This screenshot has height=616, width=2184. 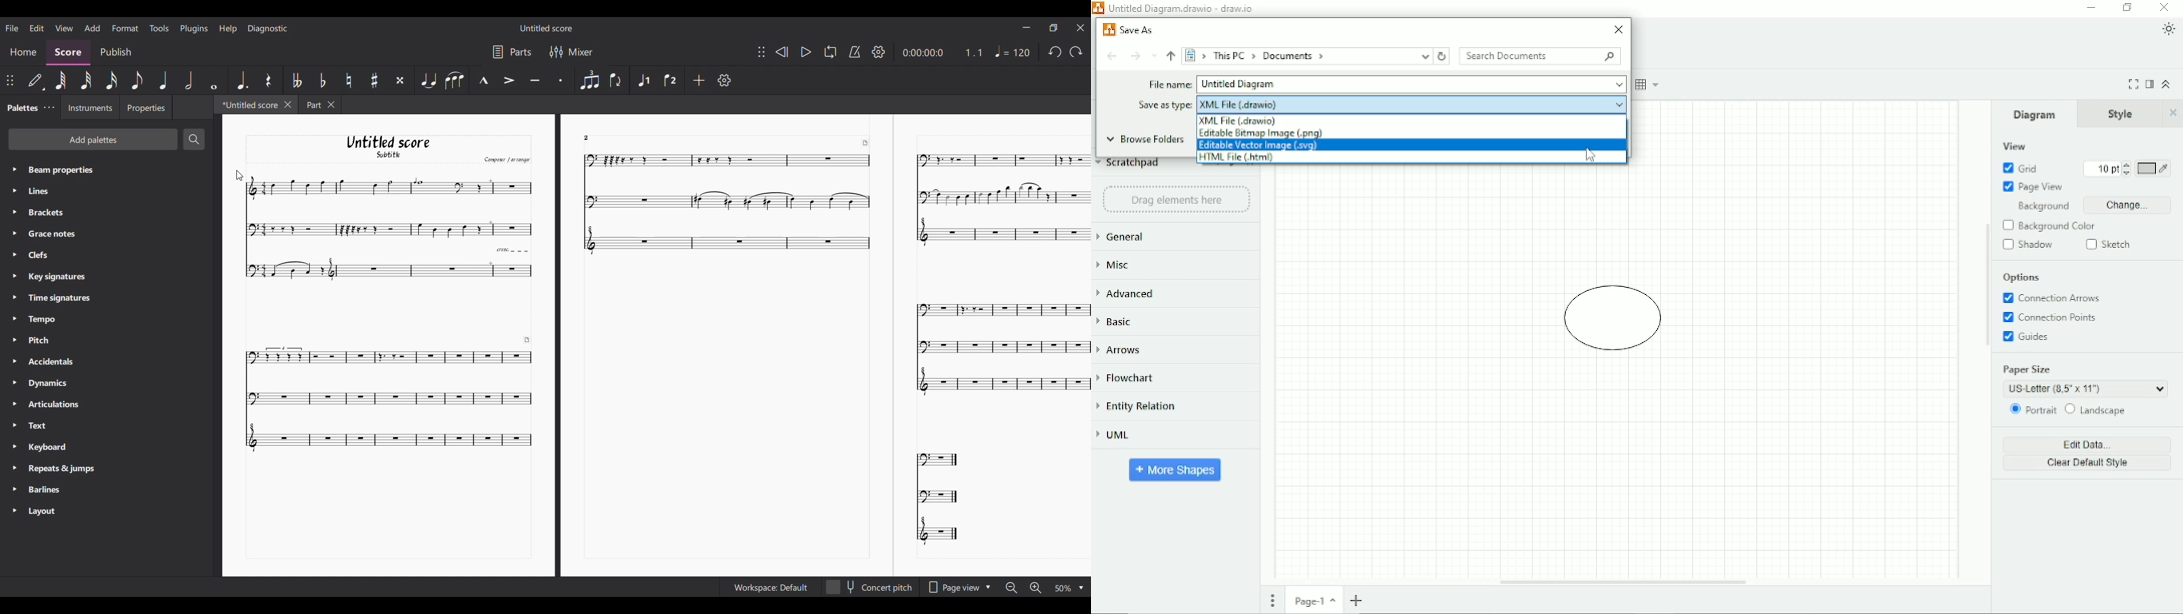 What do you see at coordinates (1176, 469) in the screenshot?
I see `More Shapes` at bounding box center [1176, 469].